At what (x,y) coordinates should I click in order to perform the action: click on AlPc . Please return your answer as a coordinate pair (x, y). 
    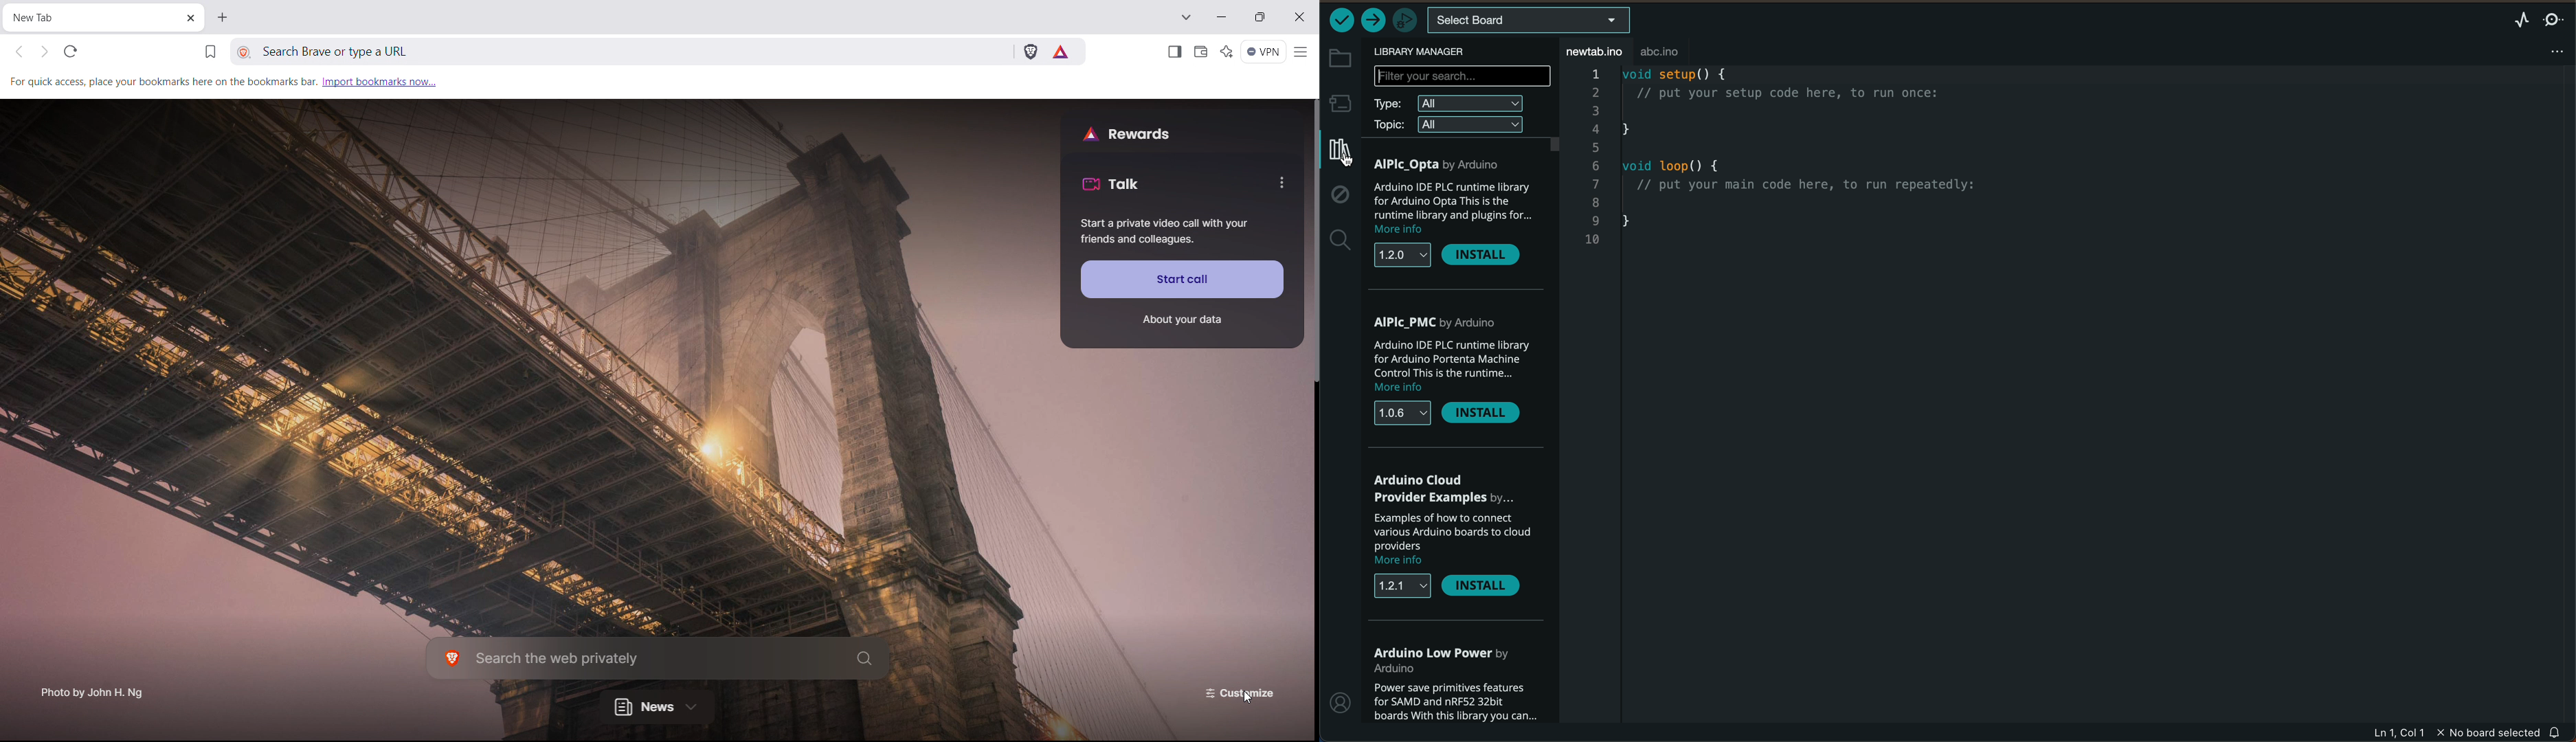
    Looking at the image, I should click on (1440, 165).